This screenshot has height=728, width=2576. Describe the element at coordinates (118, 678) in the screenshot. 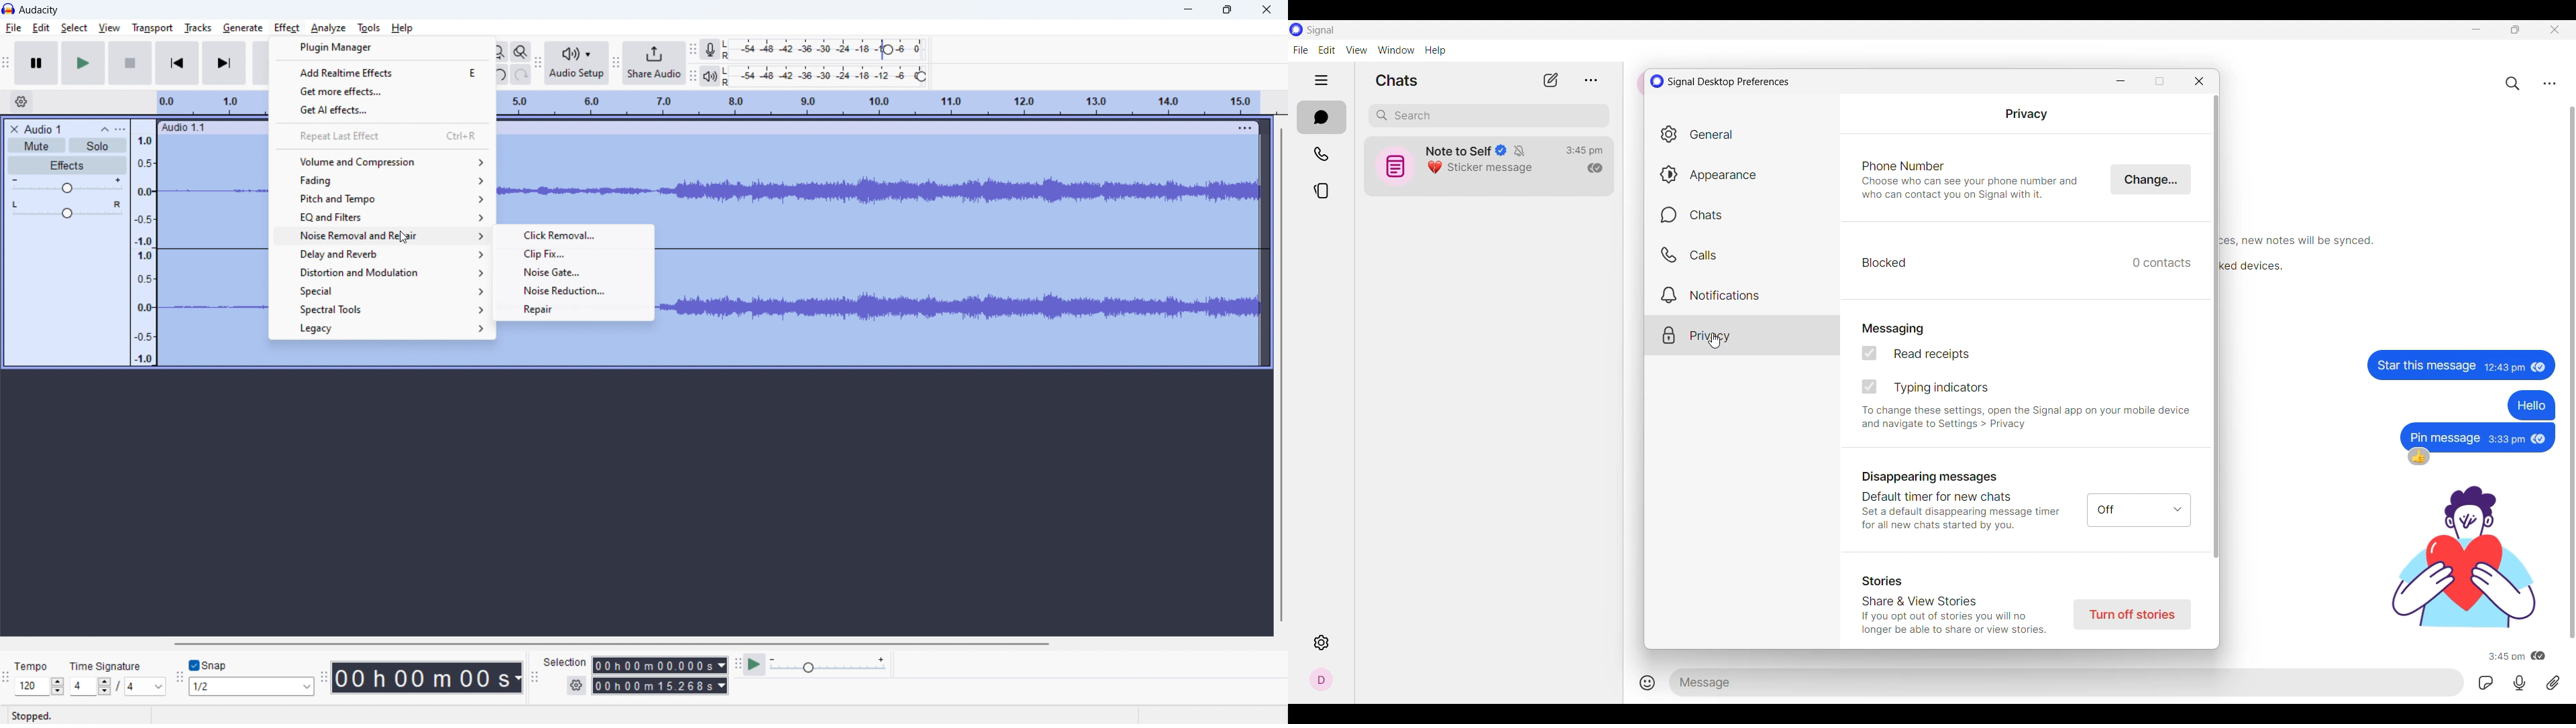

I see `set time signature` at that location.